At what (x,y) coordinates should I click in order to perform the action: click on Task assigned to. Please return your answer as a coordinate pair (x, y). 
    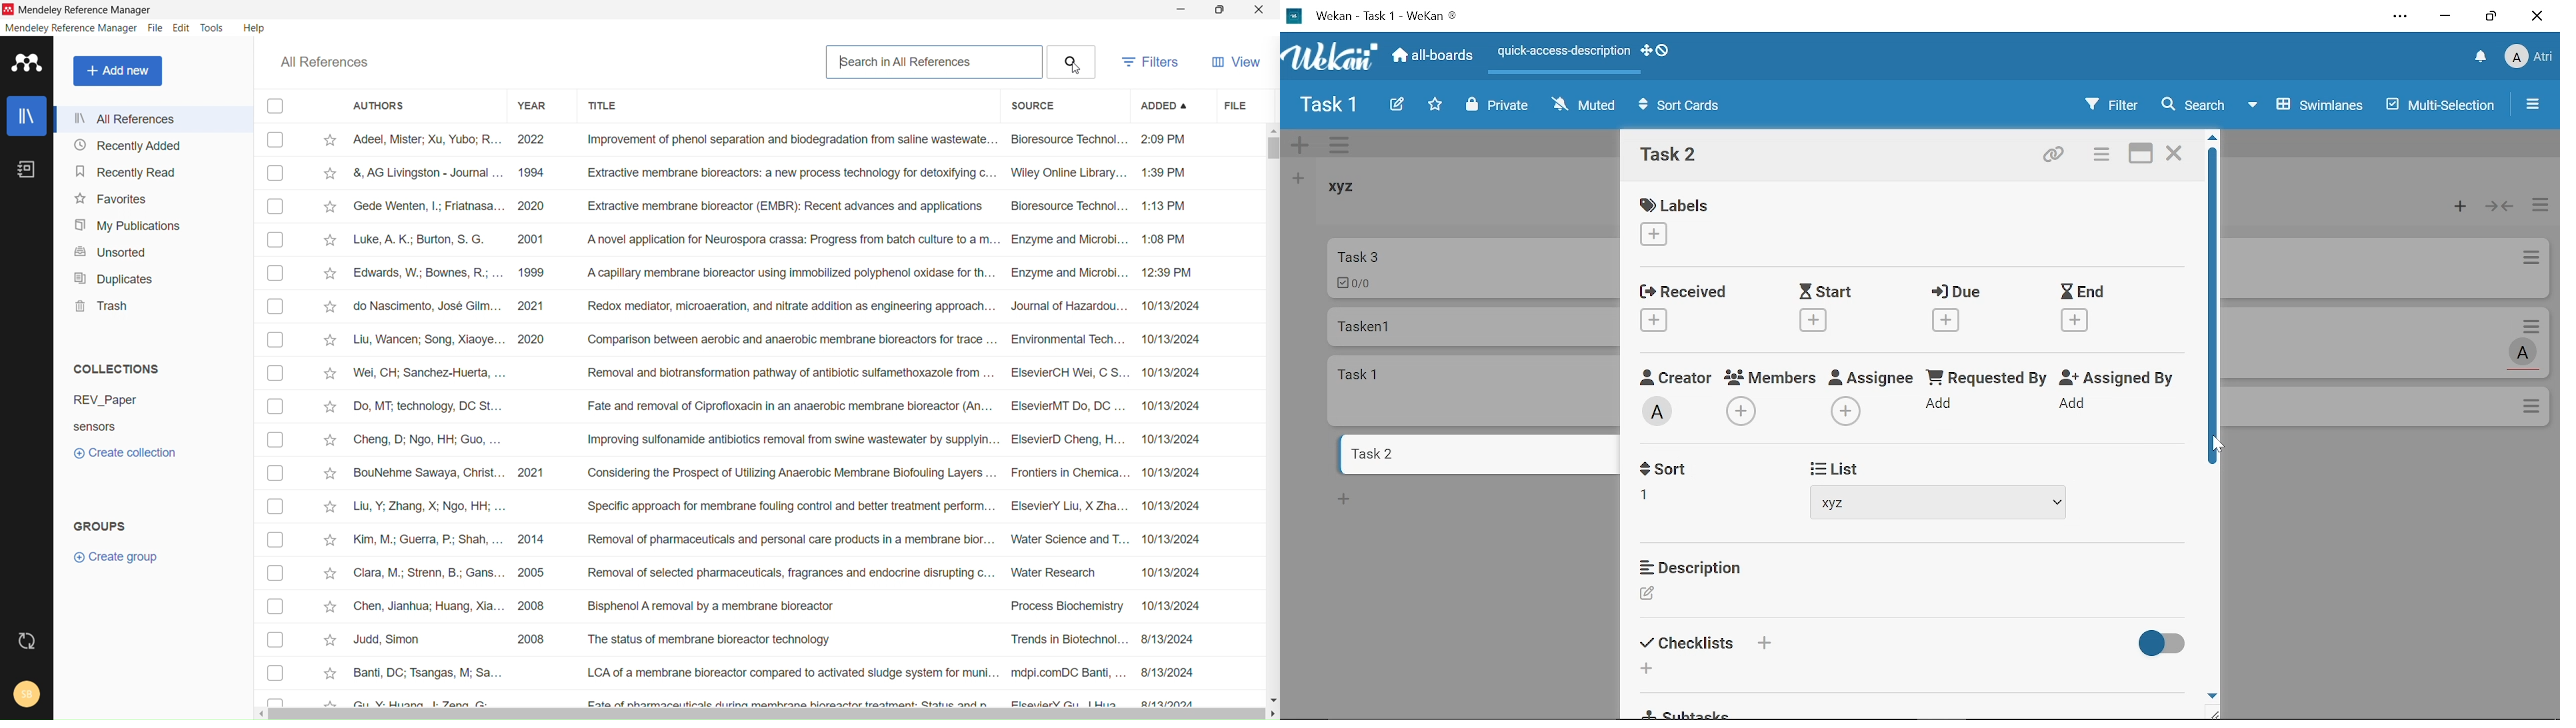
    Looking at the image, I should click on (2525, 352).